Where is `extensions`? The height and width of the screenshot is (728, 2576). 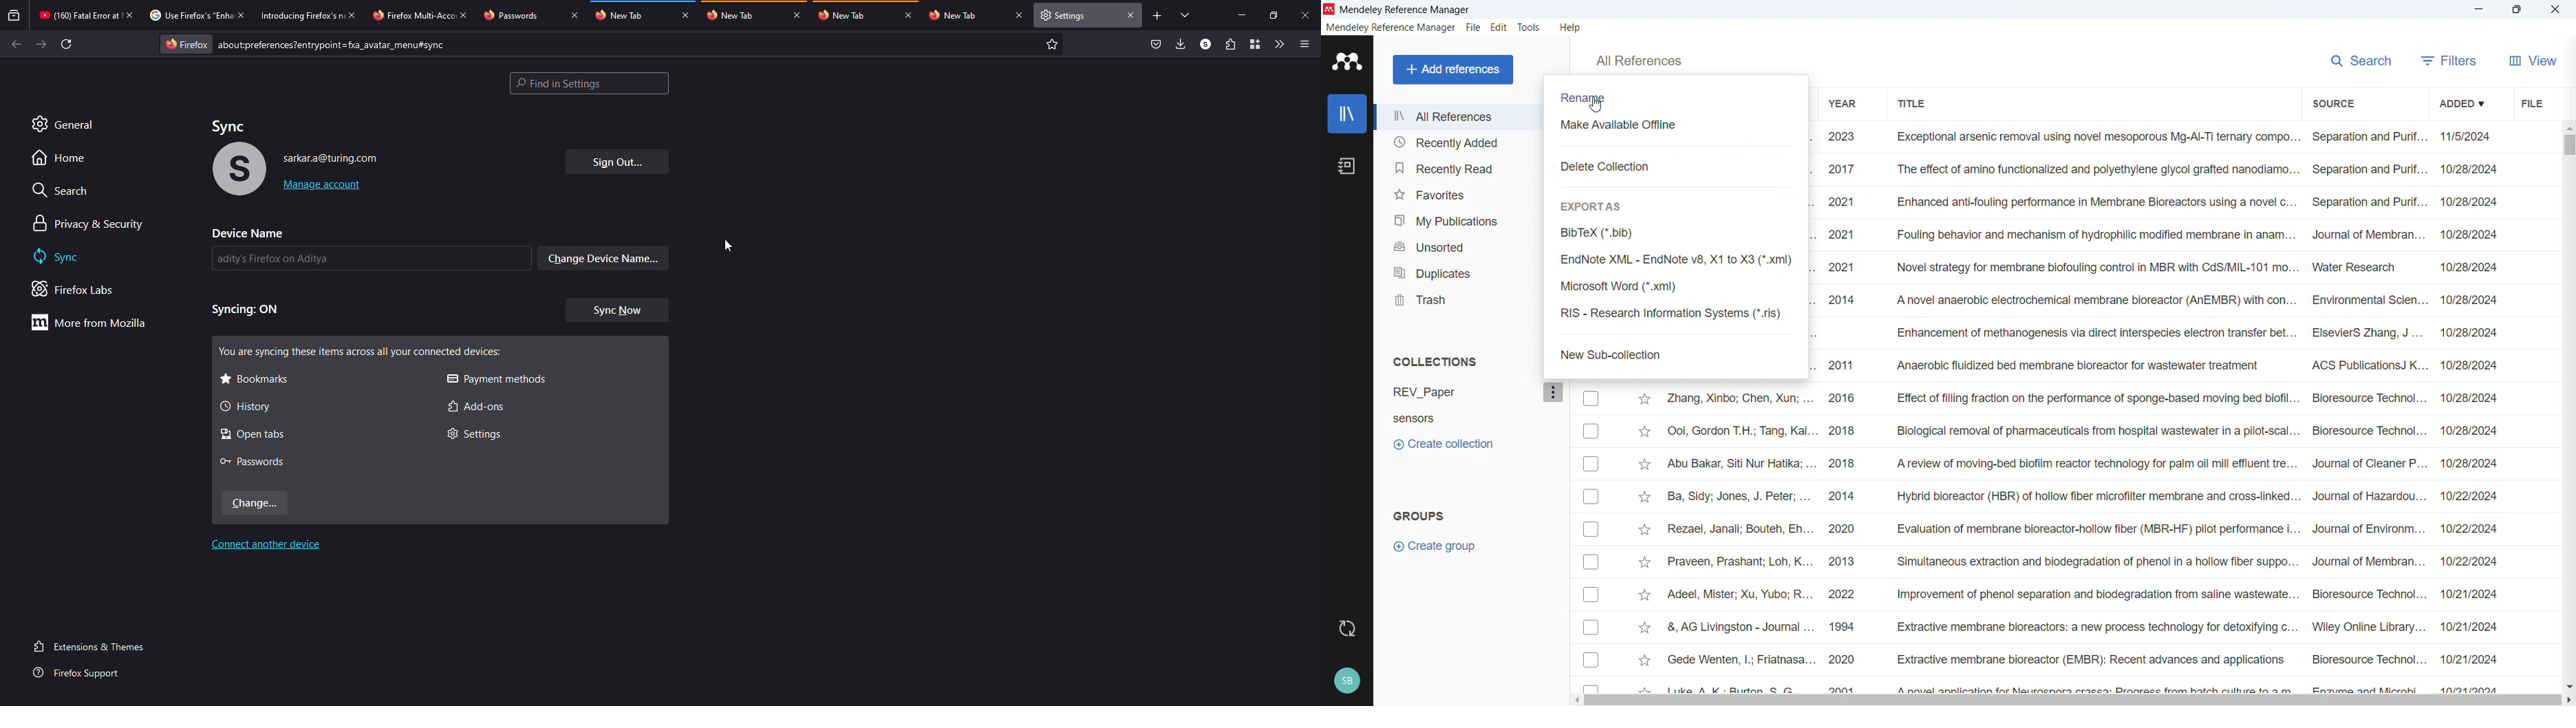 extensions is located at coordinates (1230, 43).